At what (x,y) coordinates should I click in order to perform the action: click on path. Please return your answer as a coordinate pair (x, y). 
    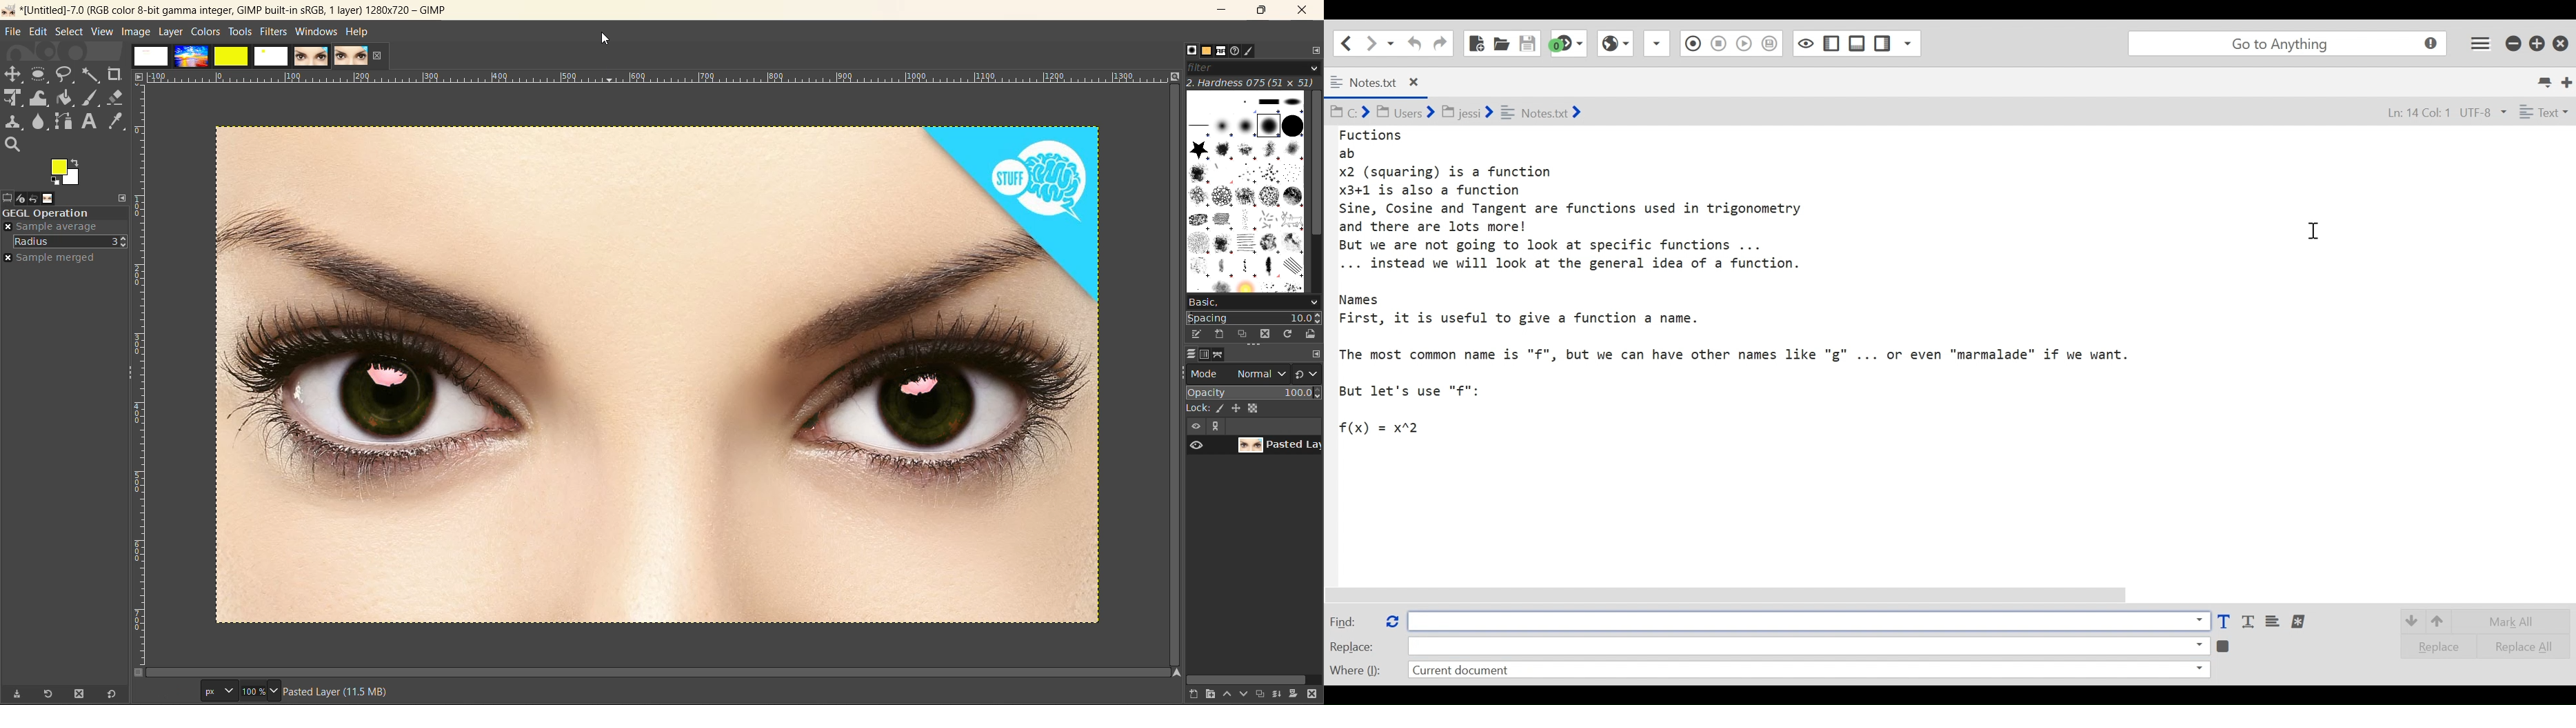
    Looking at the image, I should click on (1224, 356).